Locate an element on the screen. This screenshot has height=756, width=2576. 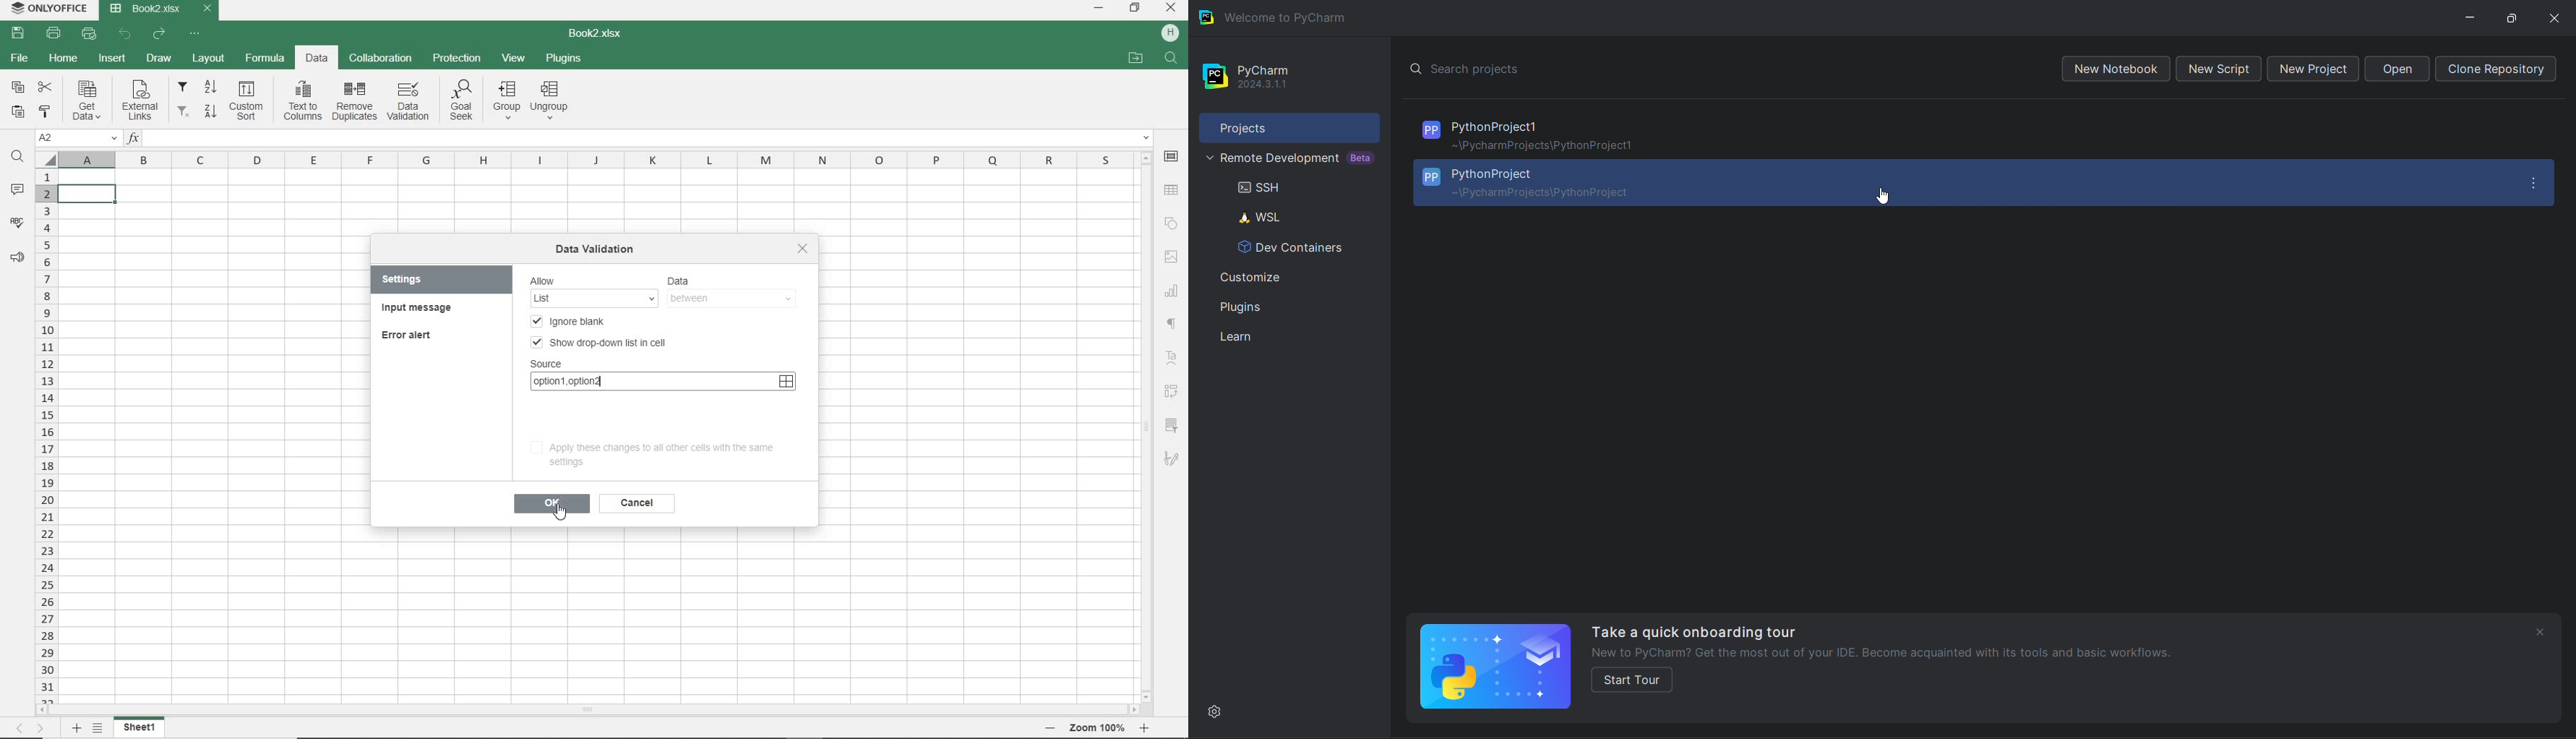
remove duplicates is located at coordinates (356, 98).